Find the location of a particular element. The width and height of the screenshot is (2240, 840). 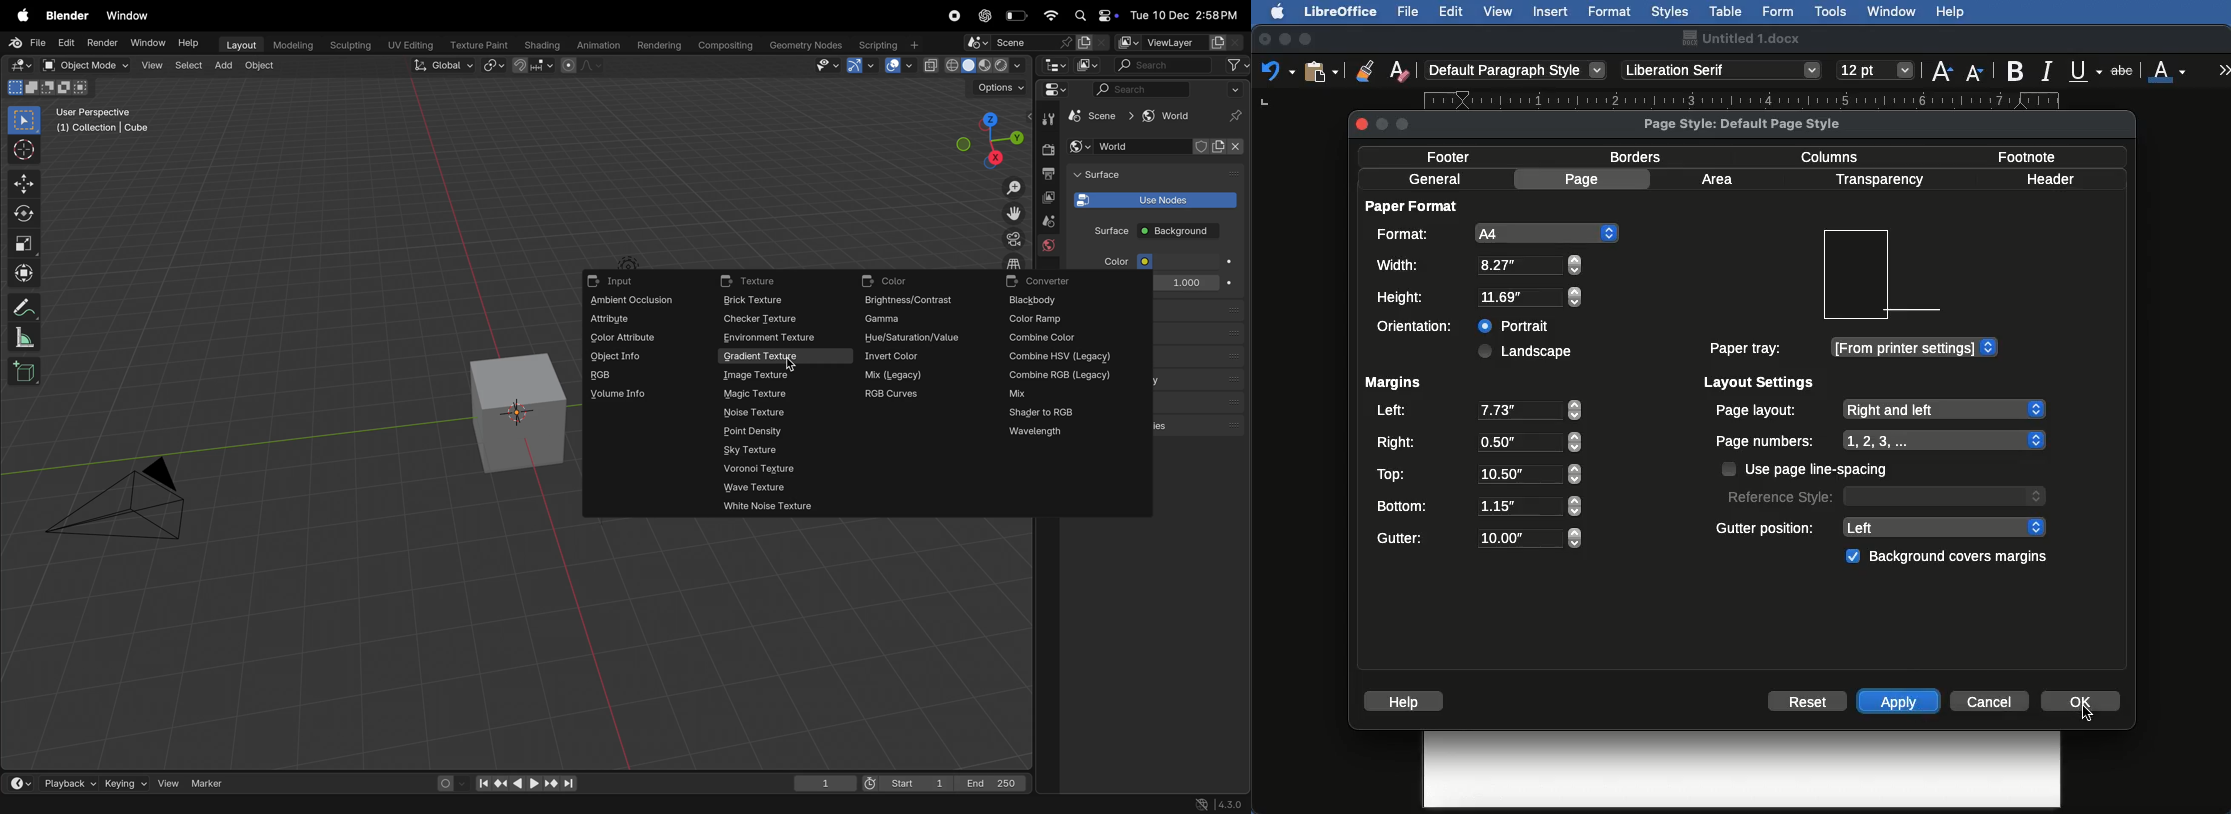

close is located at coordinates (1231, 152).